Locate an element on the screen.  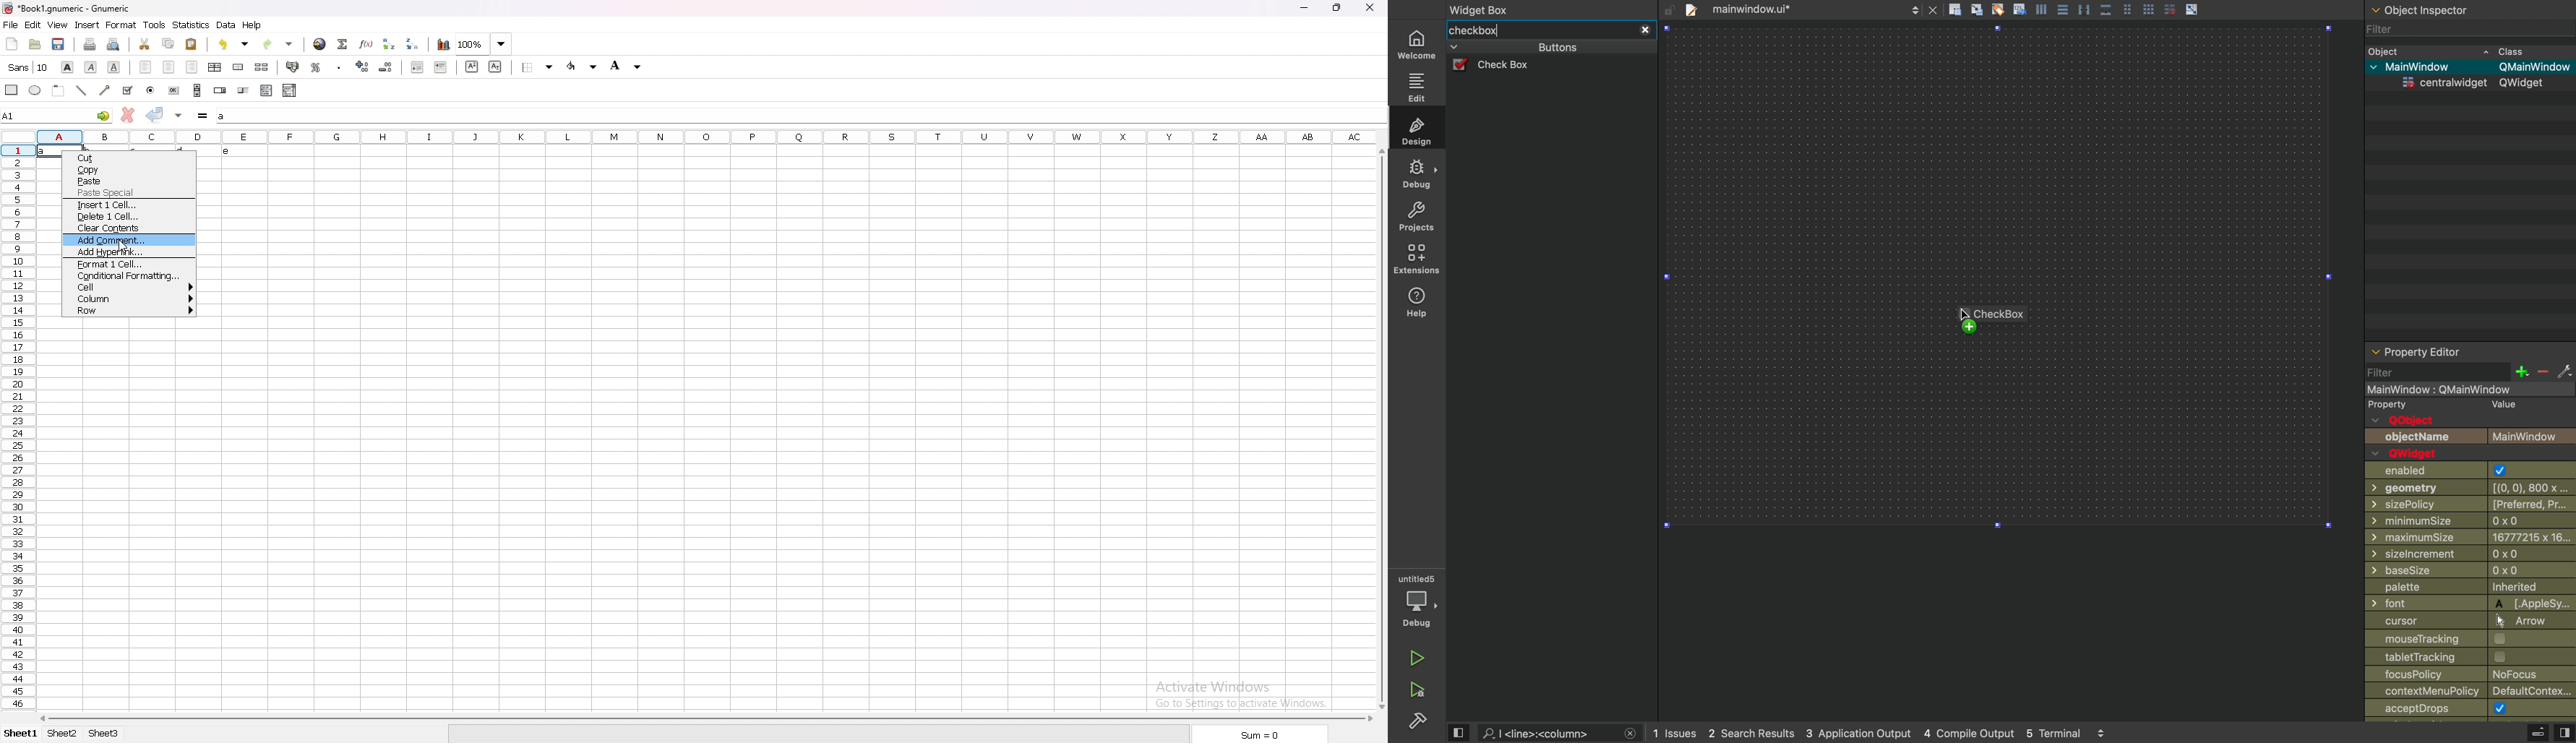
scroll bar is located at coordinates (1381, 431).